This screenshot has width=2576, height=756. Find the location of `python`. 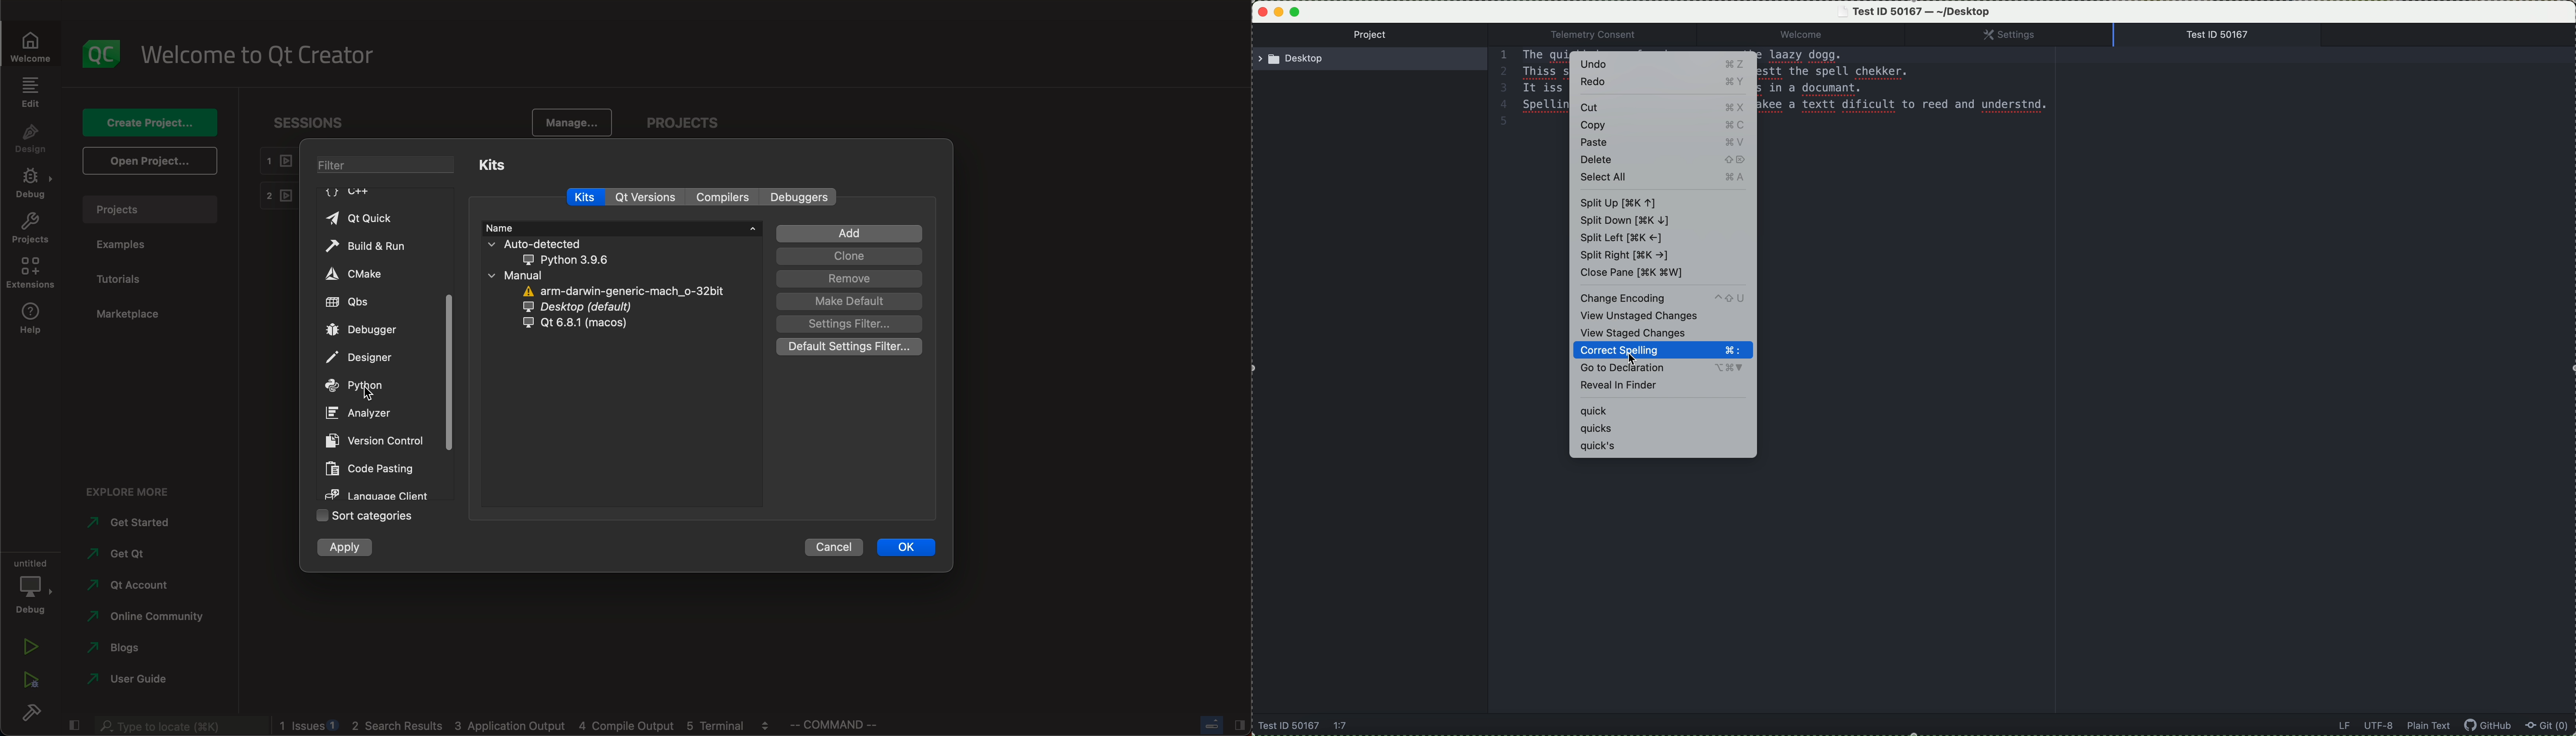

python is located at coordinates (365, 385).